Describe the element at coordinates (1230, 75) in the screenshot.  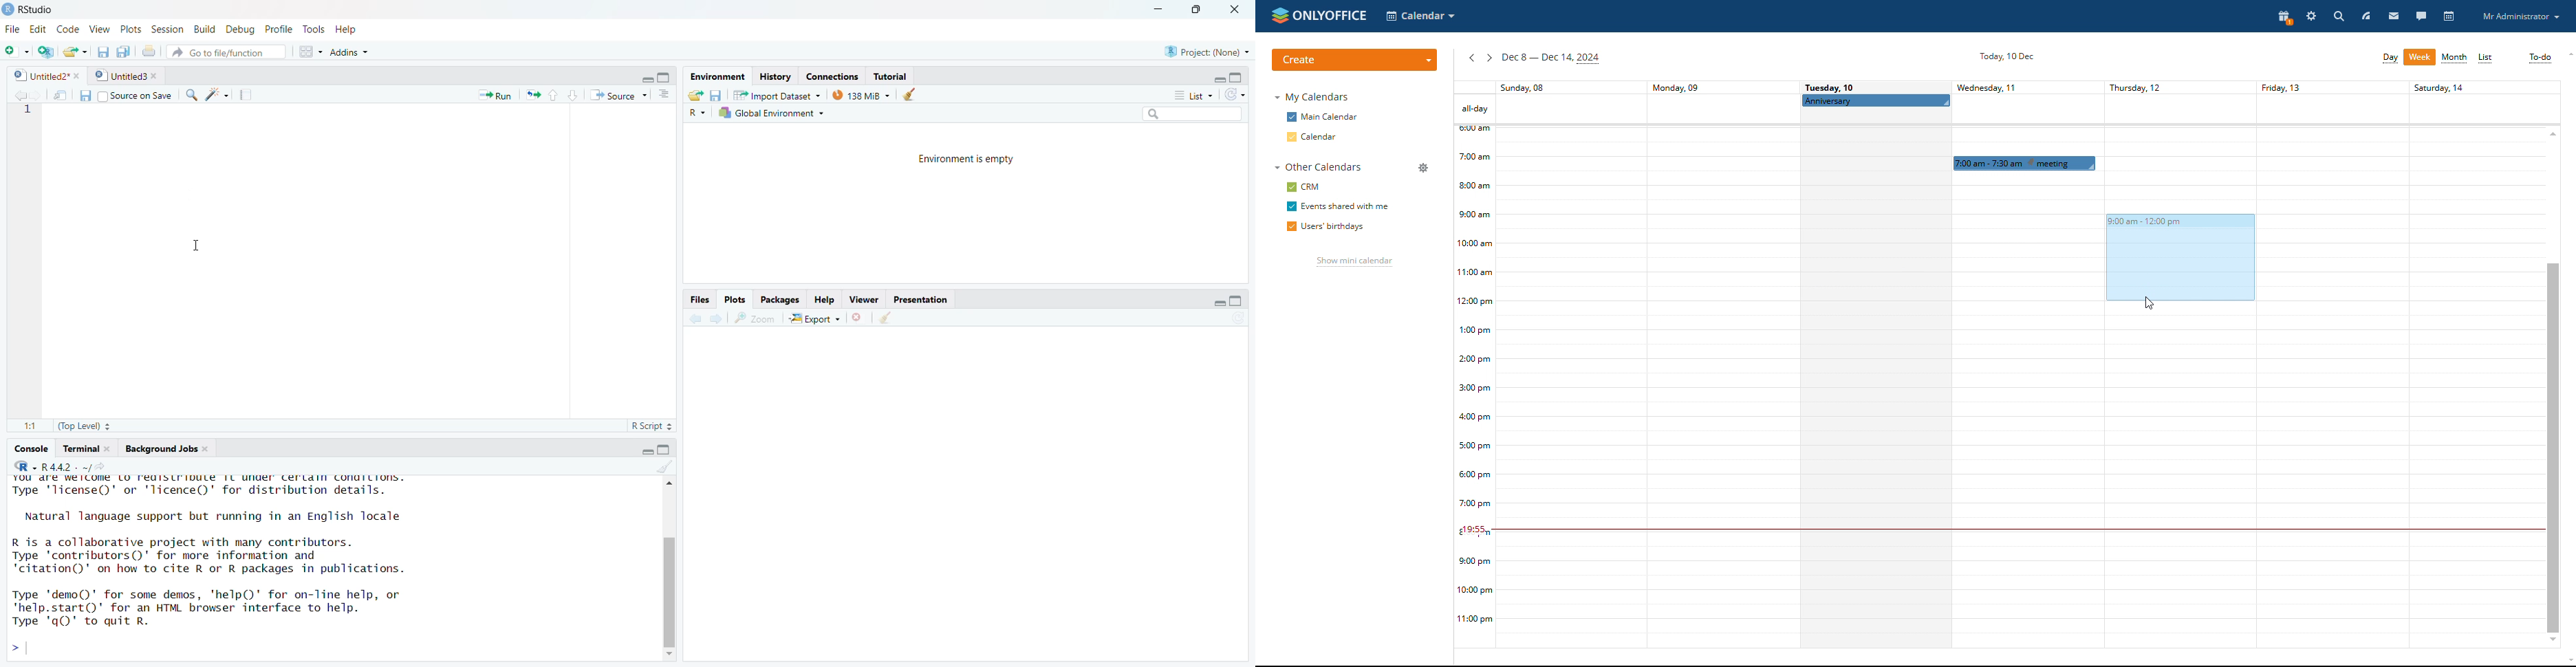
I see `maximize/minimize` at that location.